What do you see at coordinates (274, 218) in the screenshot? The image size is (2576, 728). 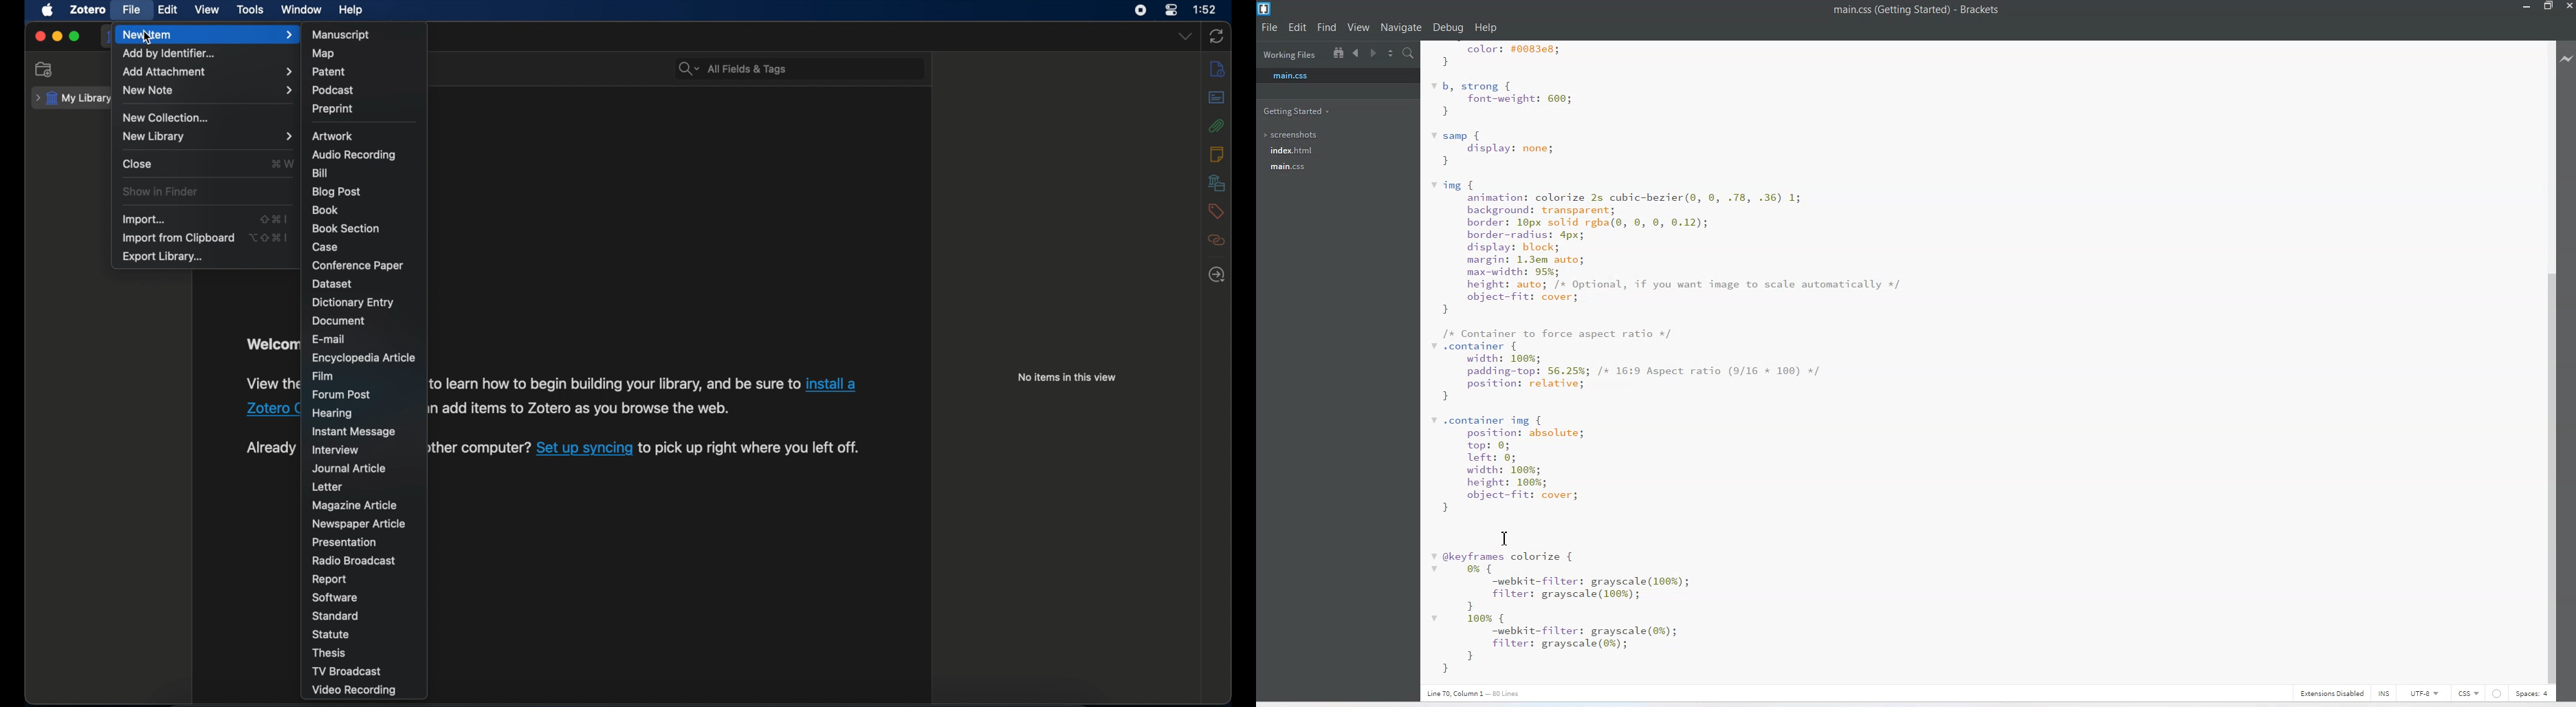 I see `shift + command + I` at bounding box center [274, 218].